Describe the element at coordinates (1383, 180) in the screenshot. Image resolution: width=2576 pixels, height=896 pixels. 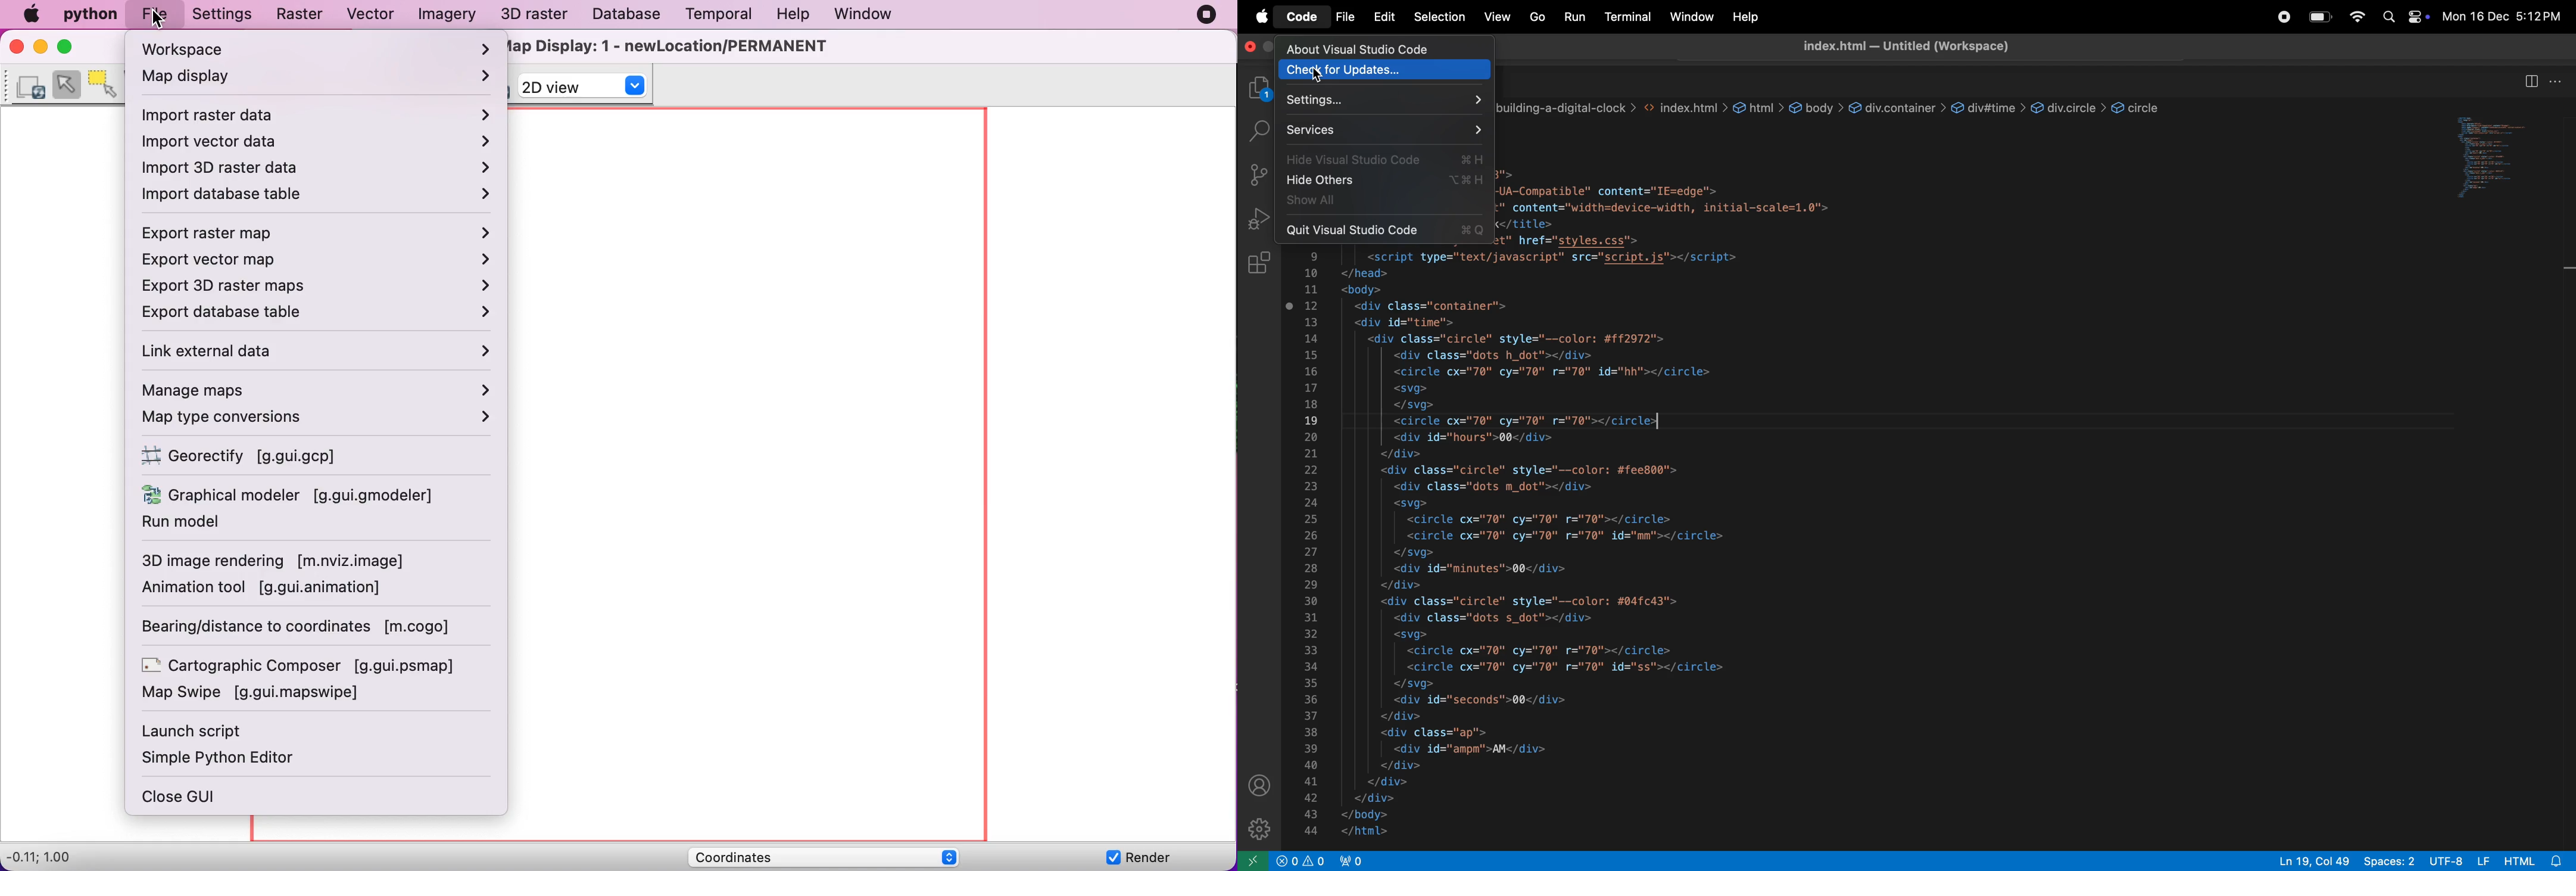
I see `hide` at that location.